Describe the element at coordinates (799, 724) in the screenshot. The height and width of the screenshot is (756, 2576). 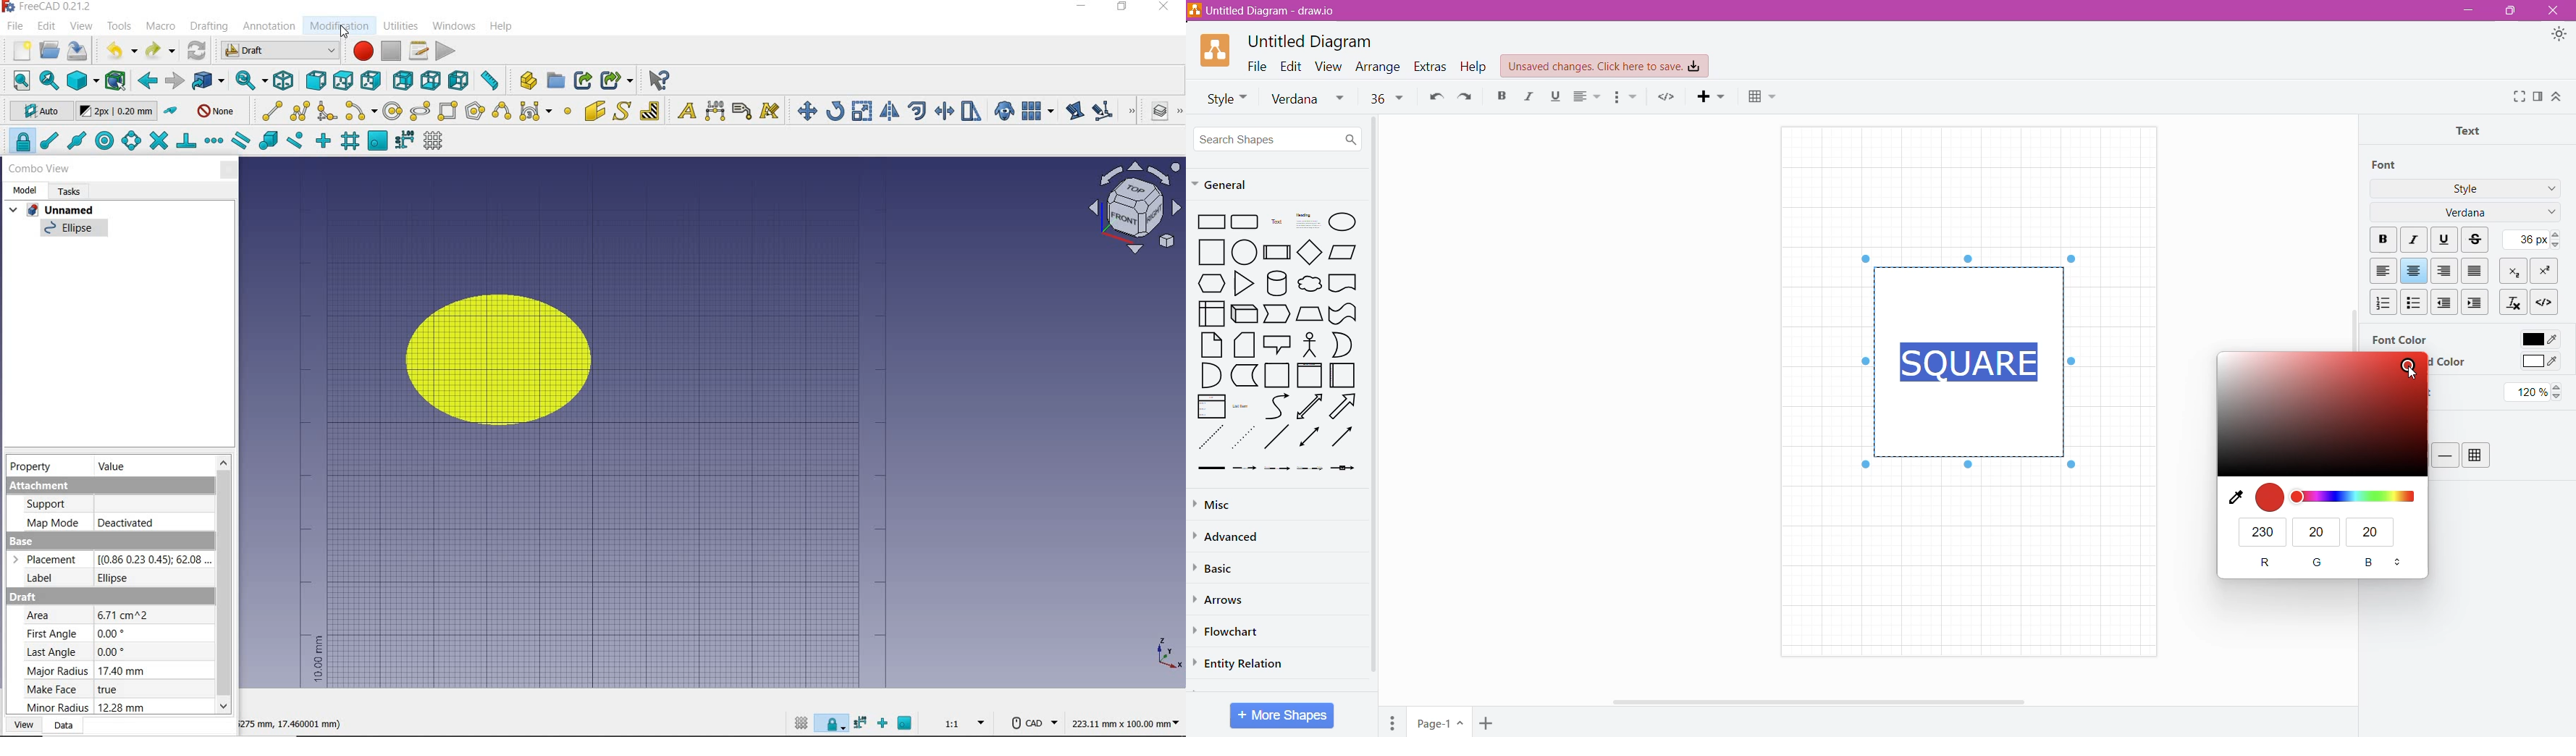
I see `toggle grid` at that location.